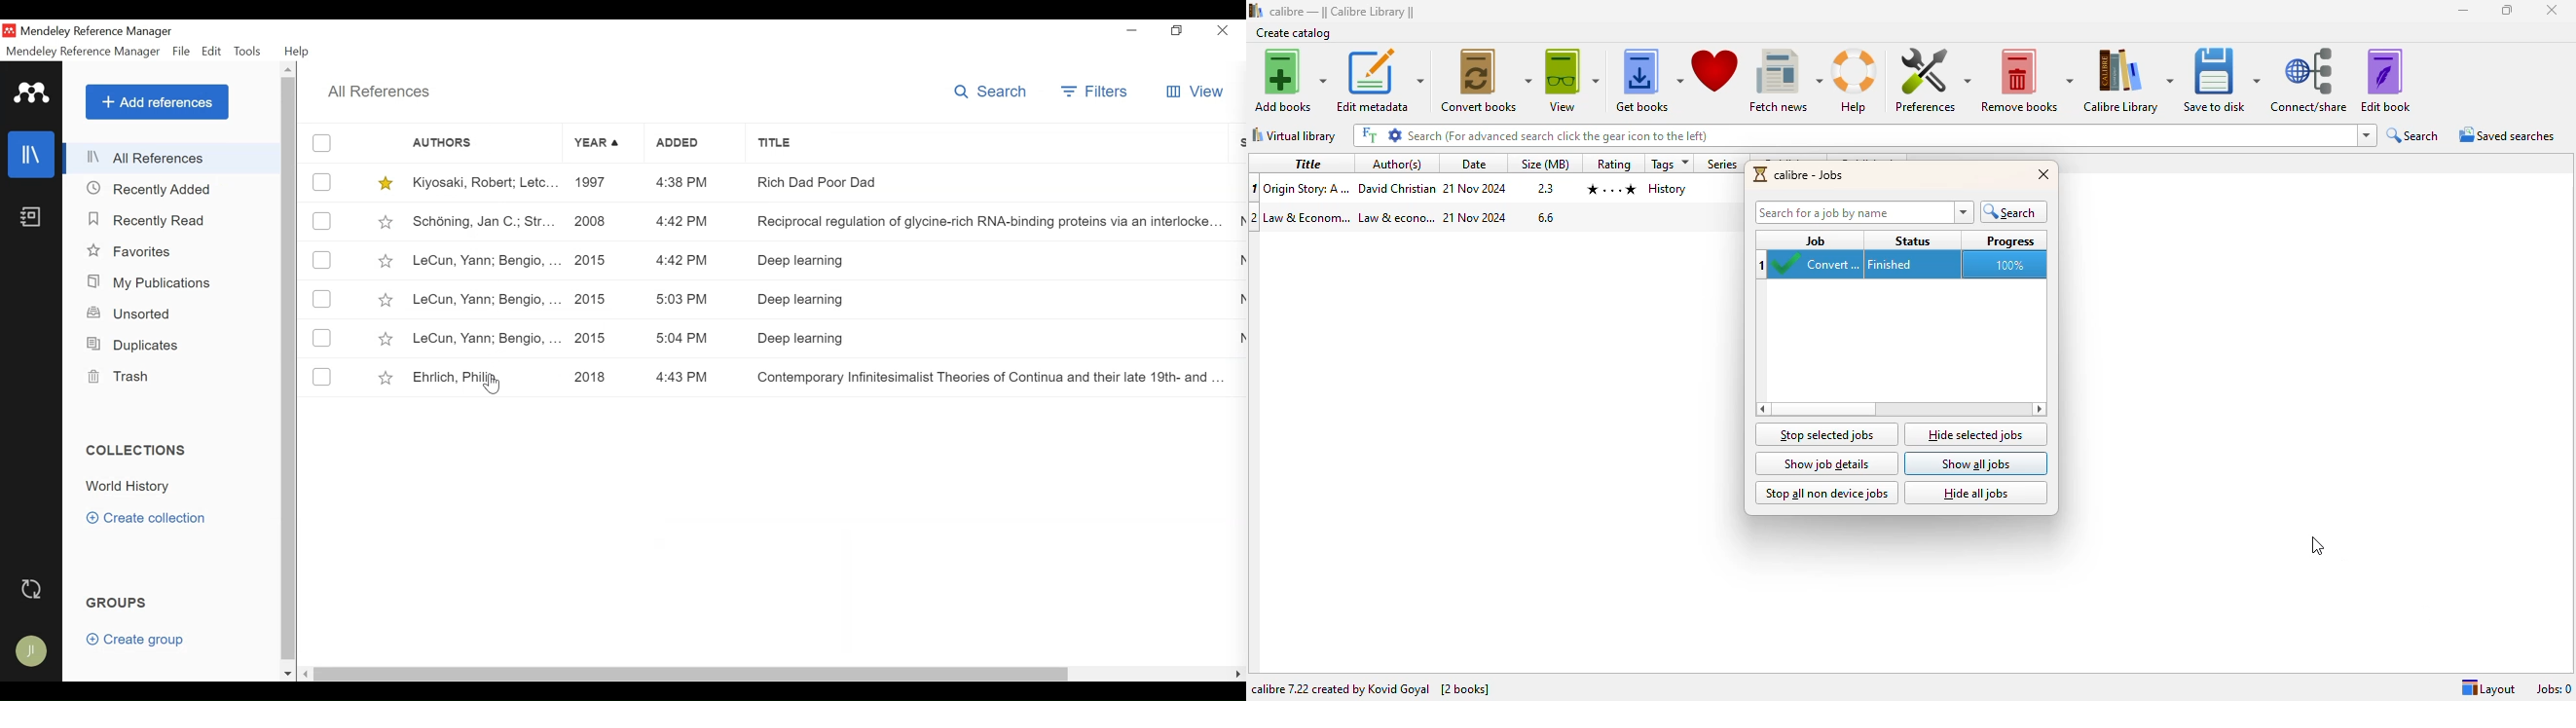 The image size is (2576, 728). Describe the element at coordinates (980, 262) in the screenshot. I see `Deep learning` at that location.